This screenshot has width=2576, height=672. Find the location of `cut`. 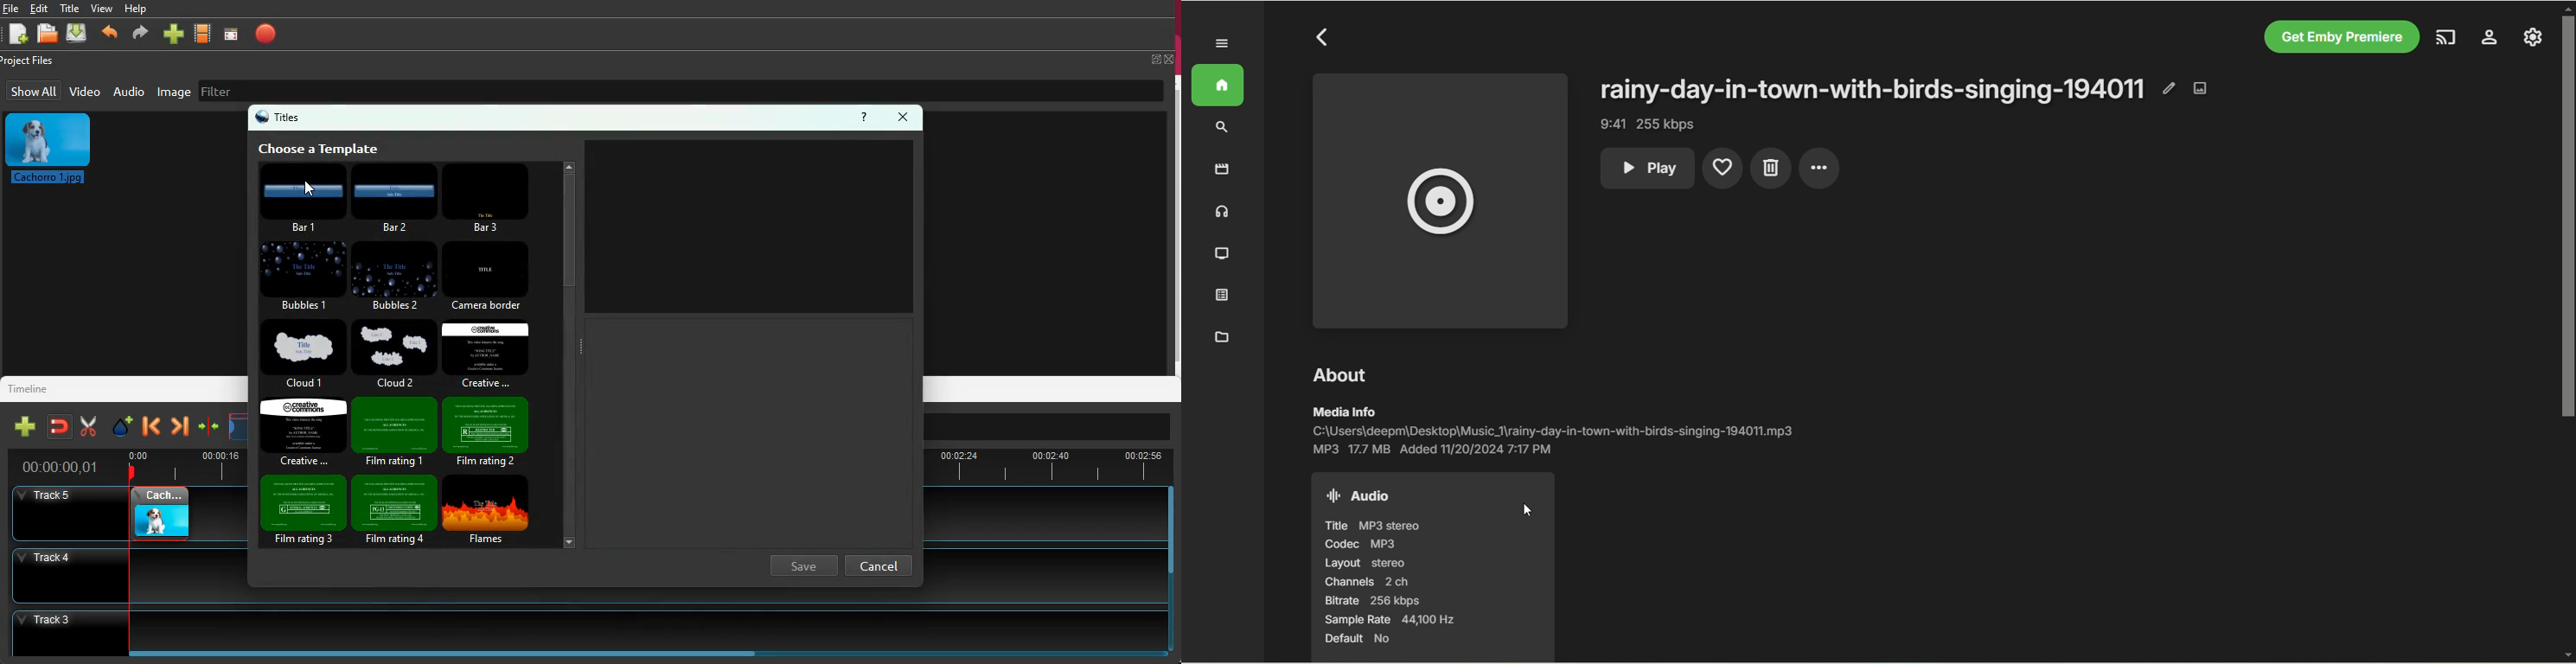

cut is located at coordinates (84, 426).